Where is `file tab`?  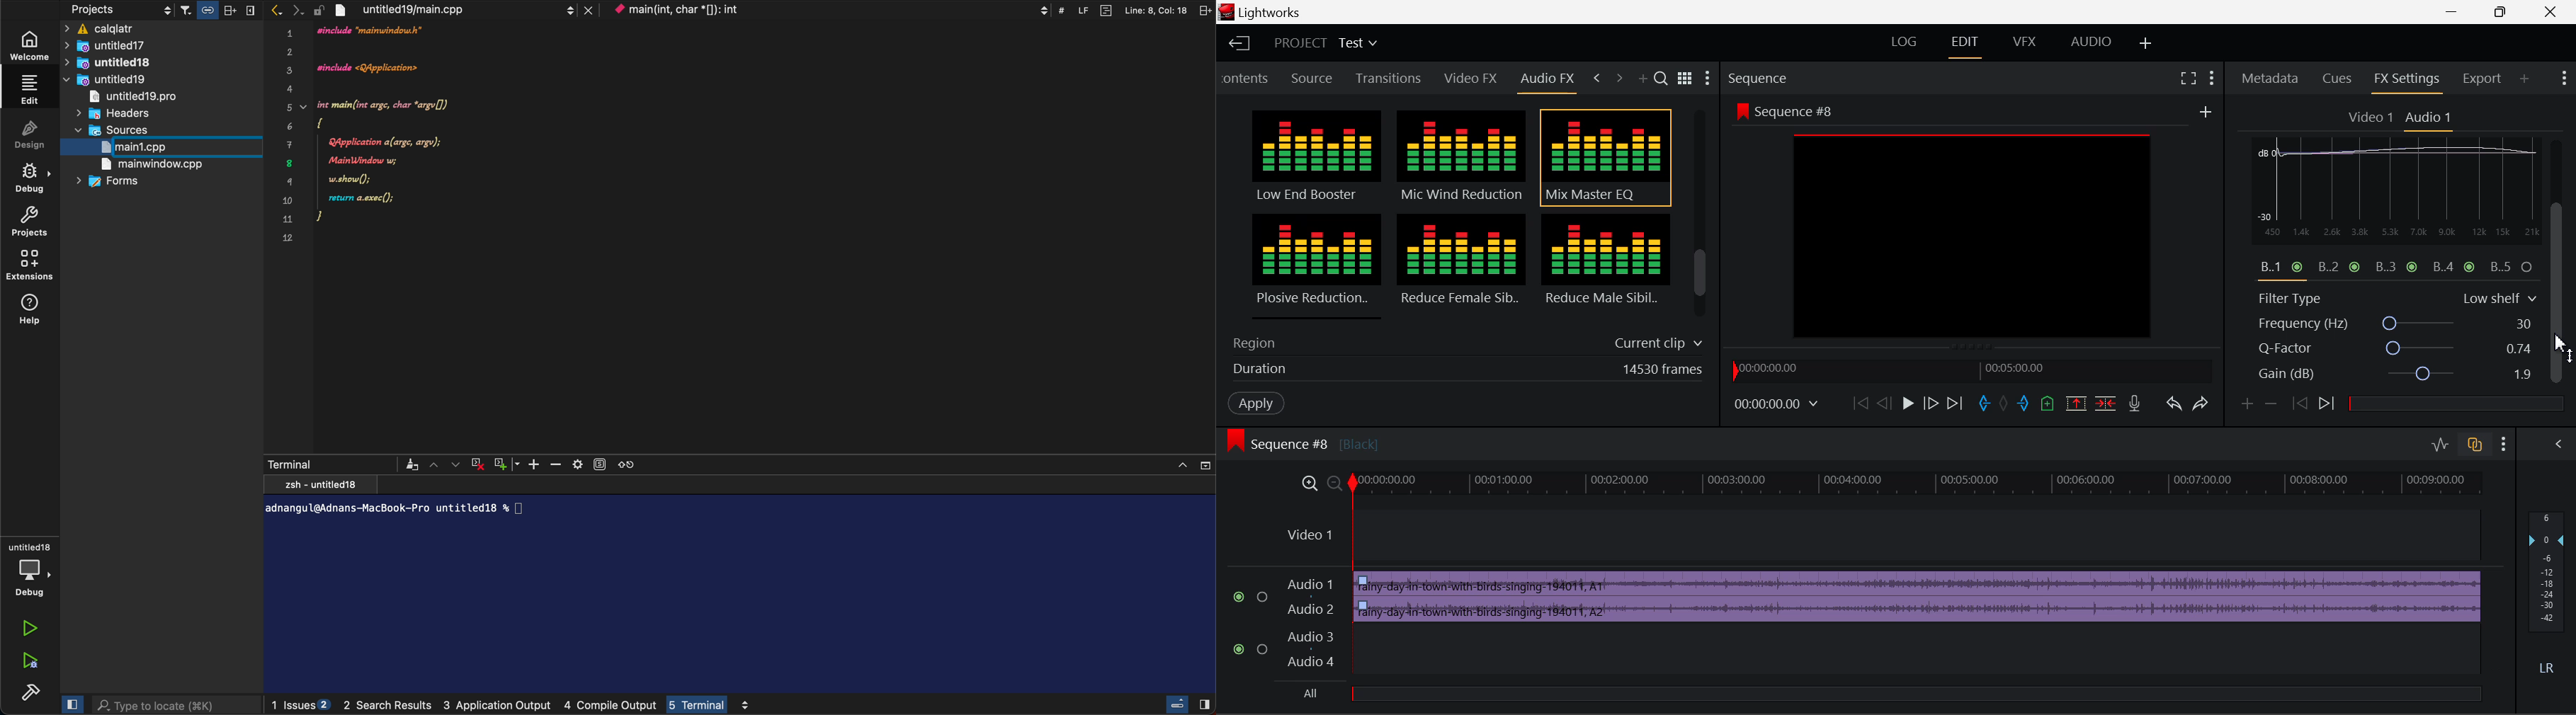 file tab is located at coordinates (462, 9).